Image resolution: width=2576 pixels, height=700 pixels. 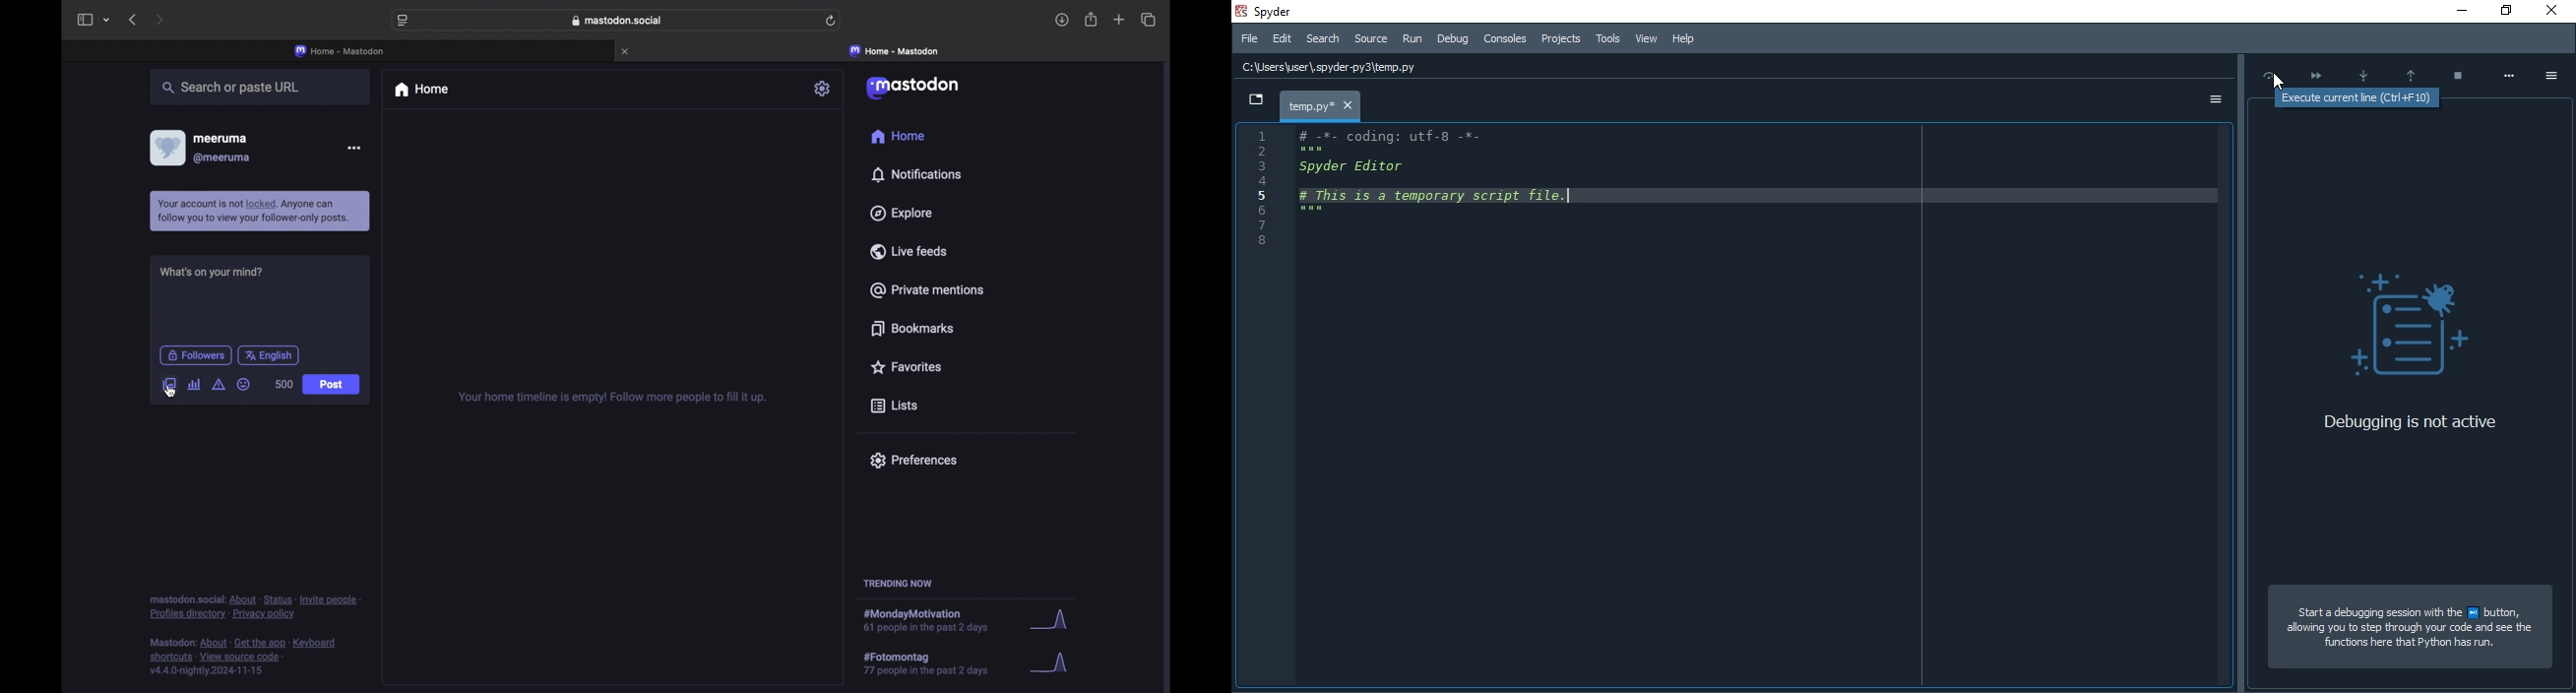 What do you see at coordinates (1321, 39) in the screenshot?
I see `Search` at bounding box center [1321, 39].